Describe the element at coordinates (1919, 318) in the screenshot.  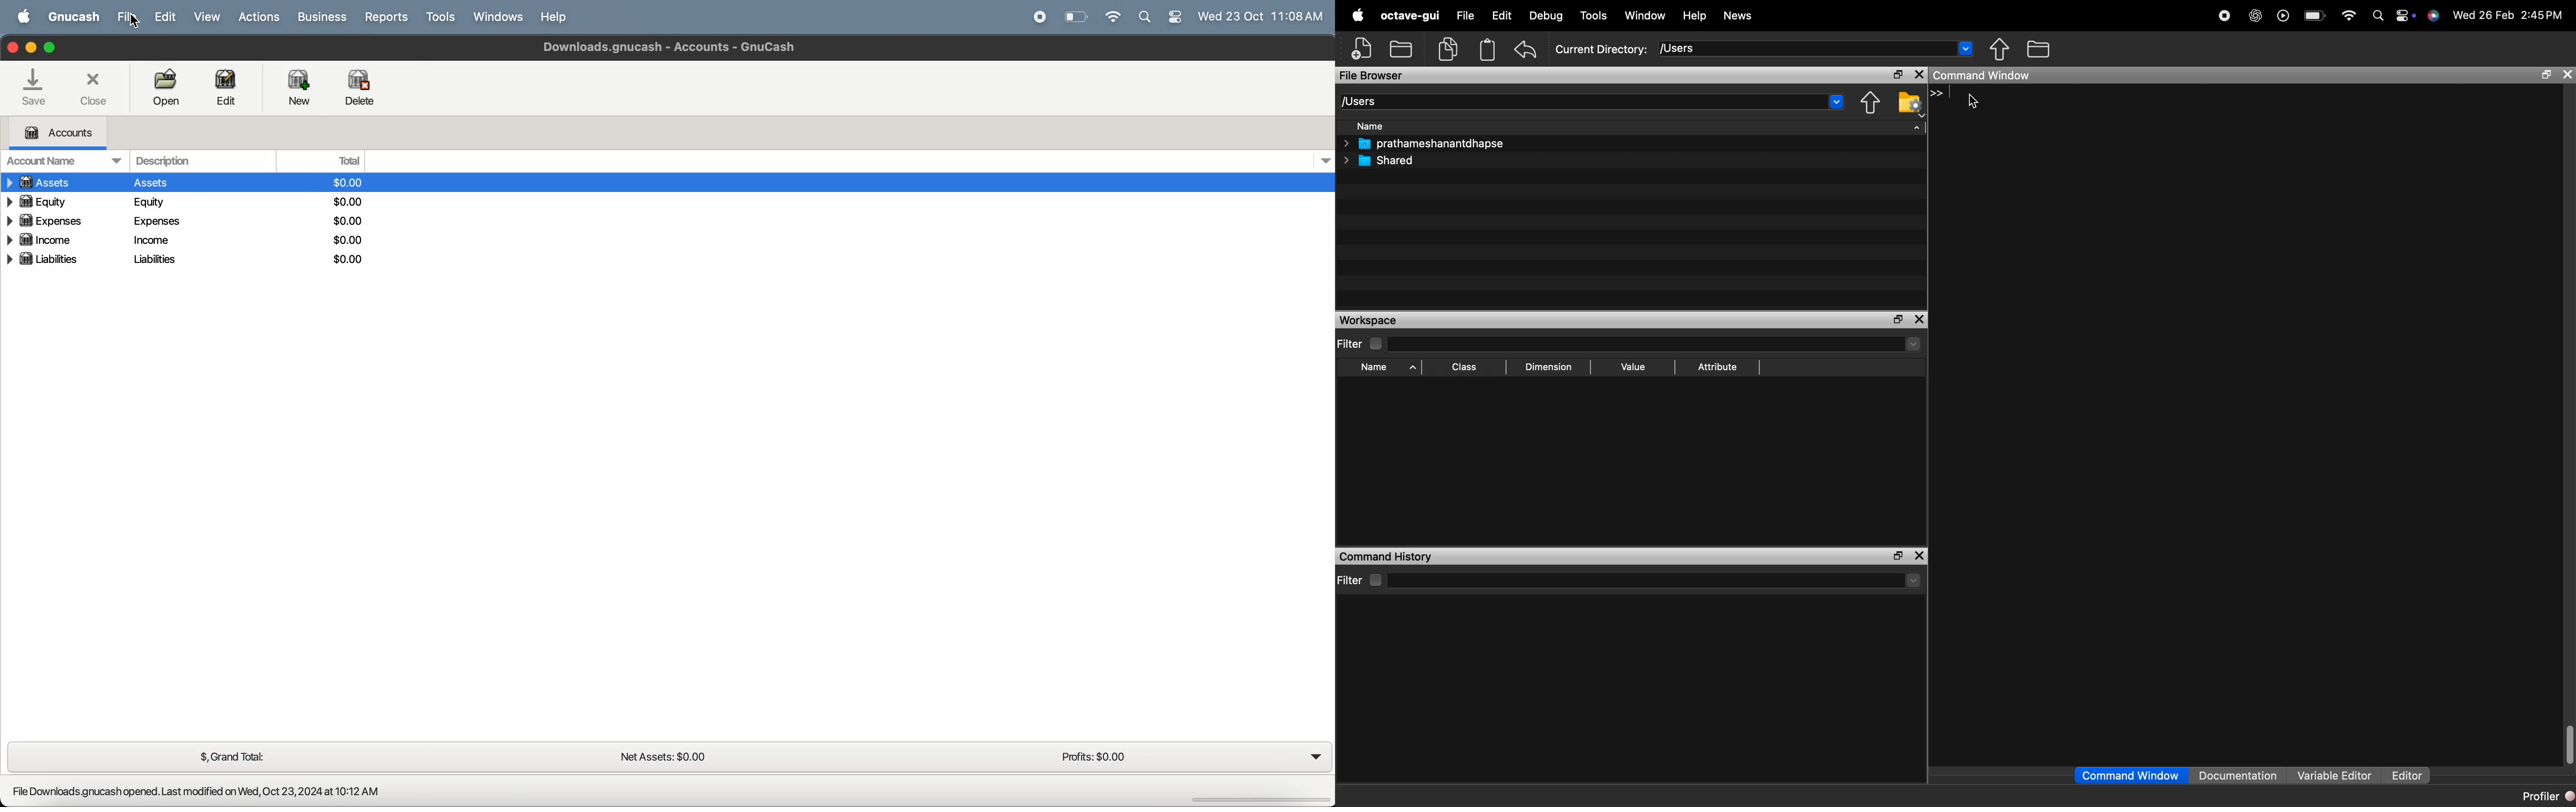
I see `close` at that location.